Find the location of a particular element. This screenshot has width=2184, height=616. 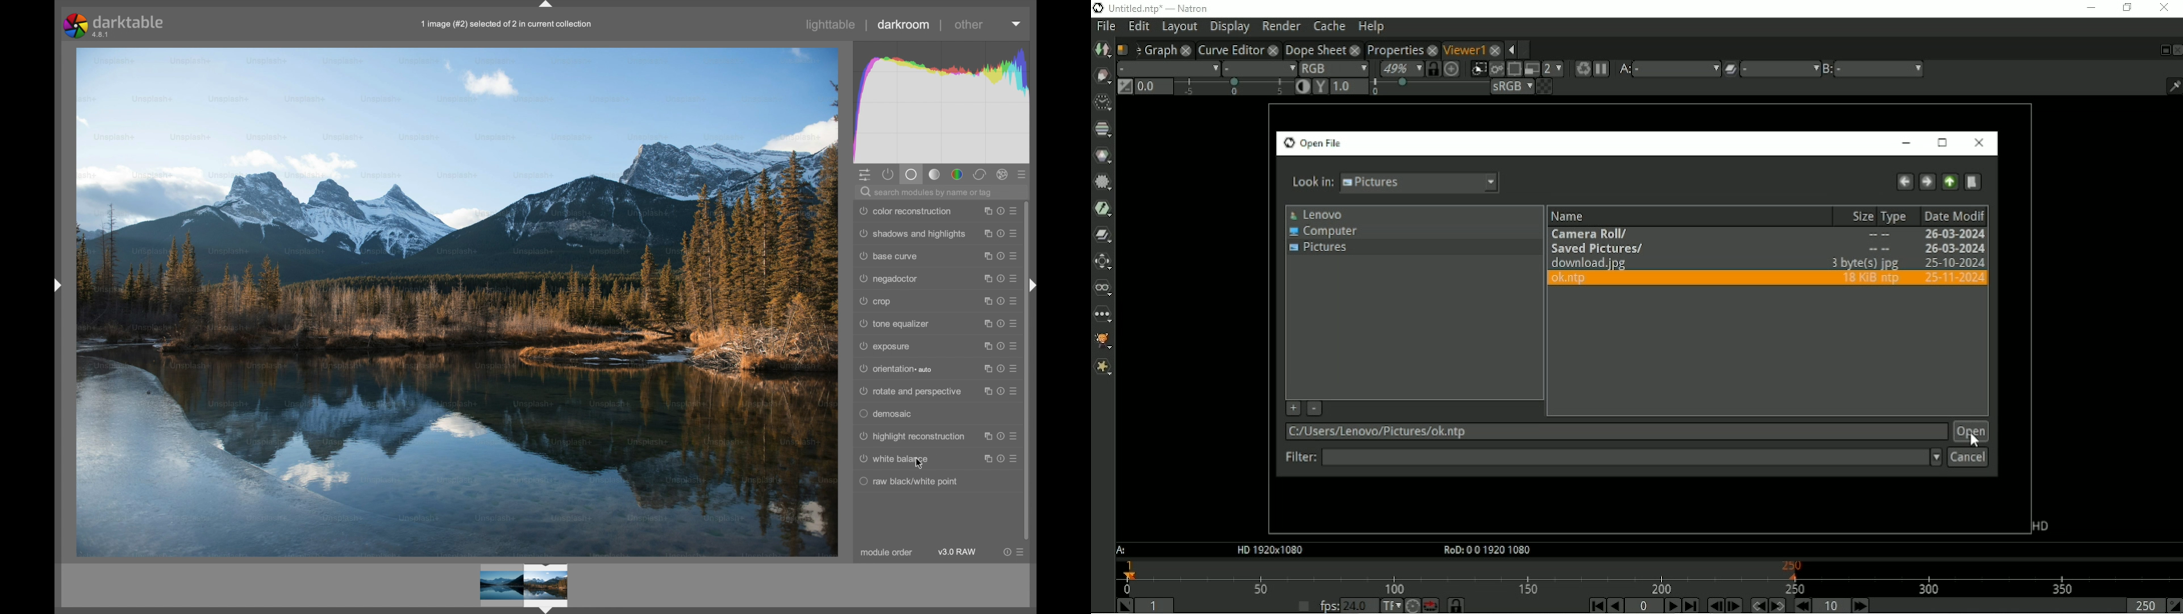

Drag handle is located at coordinates (55, 284).